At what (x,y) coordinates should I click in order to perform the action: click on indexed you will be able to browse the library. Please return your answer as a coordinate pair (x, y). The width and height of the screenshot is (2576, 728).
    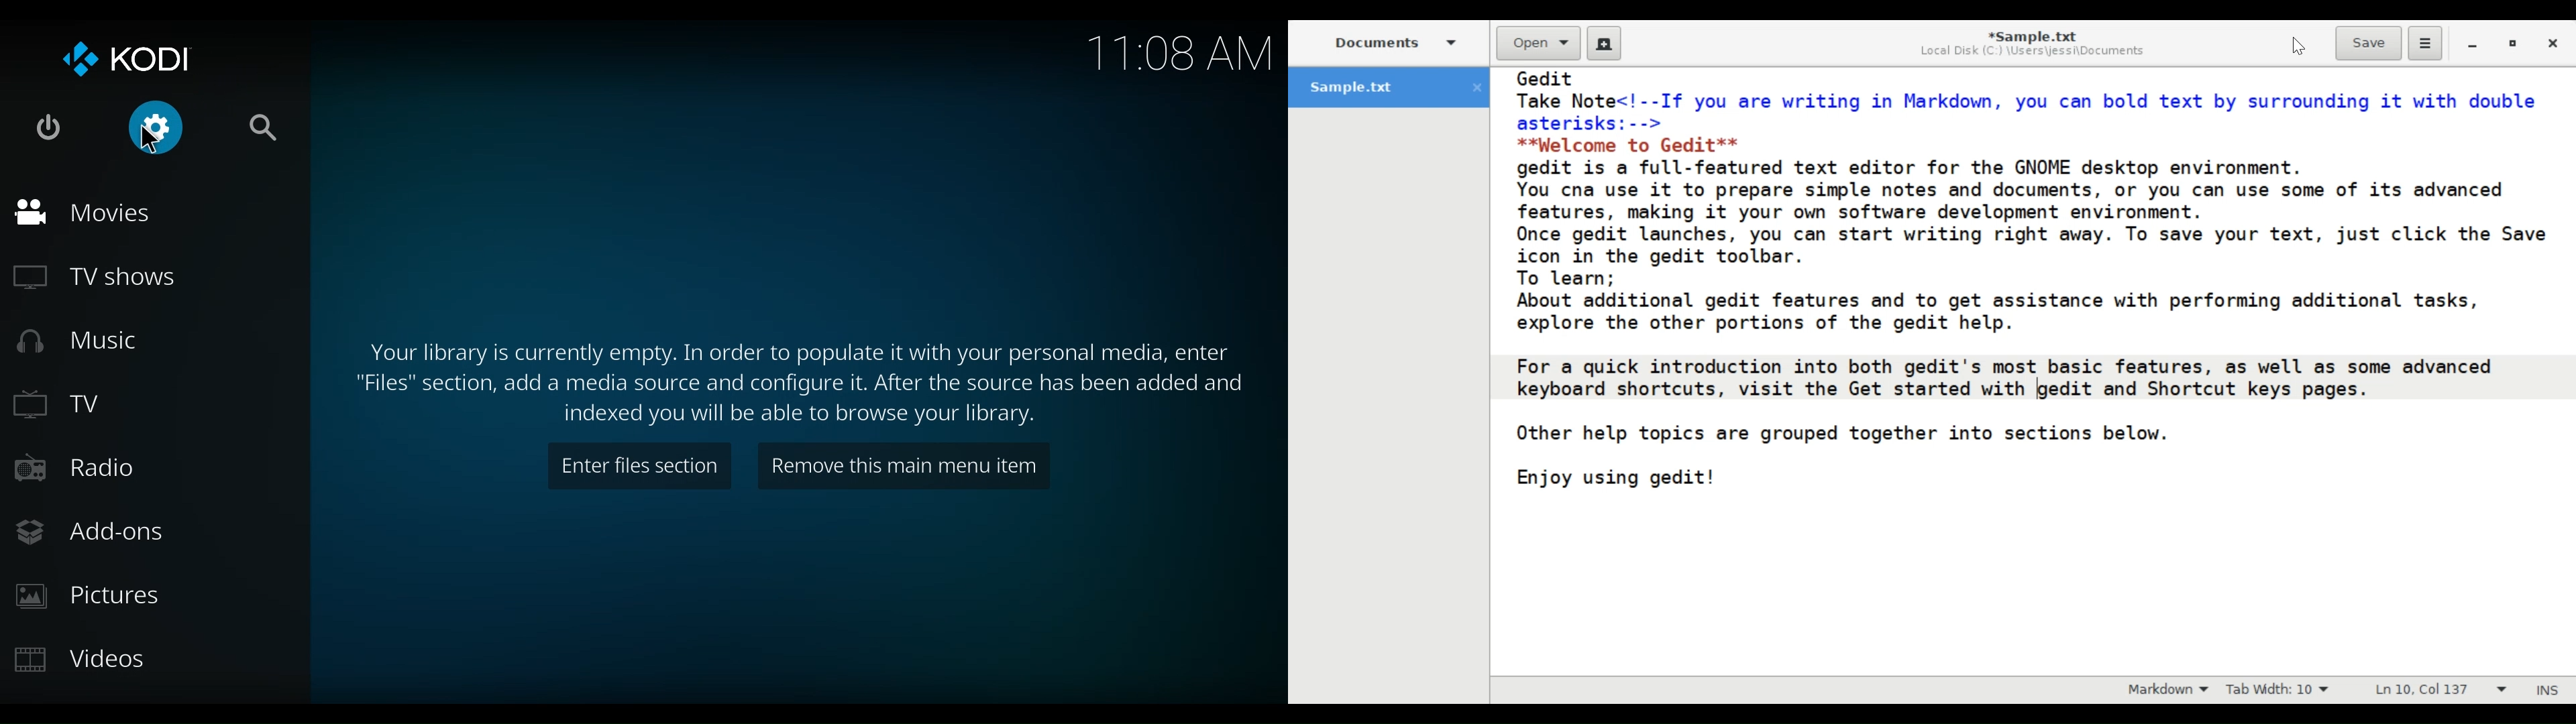
    Looking at the image, I should click on (802, 415).